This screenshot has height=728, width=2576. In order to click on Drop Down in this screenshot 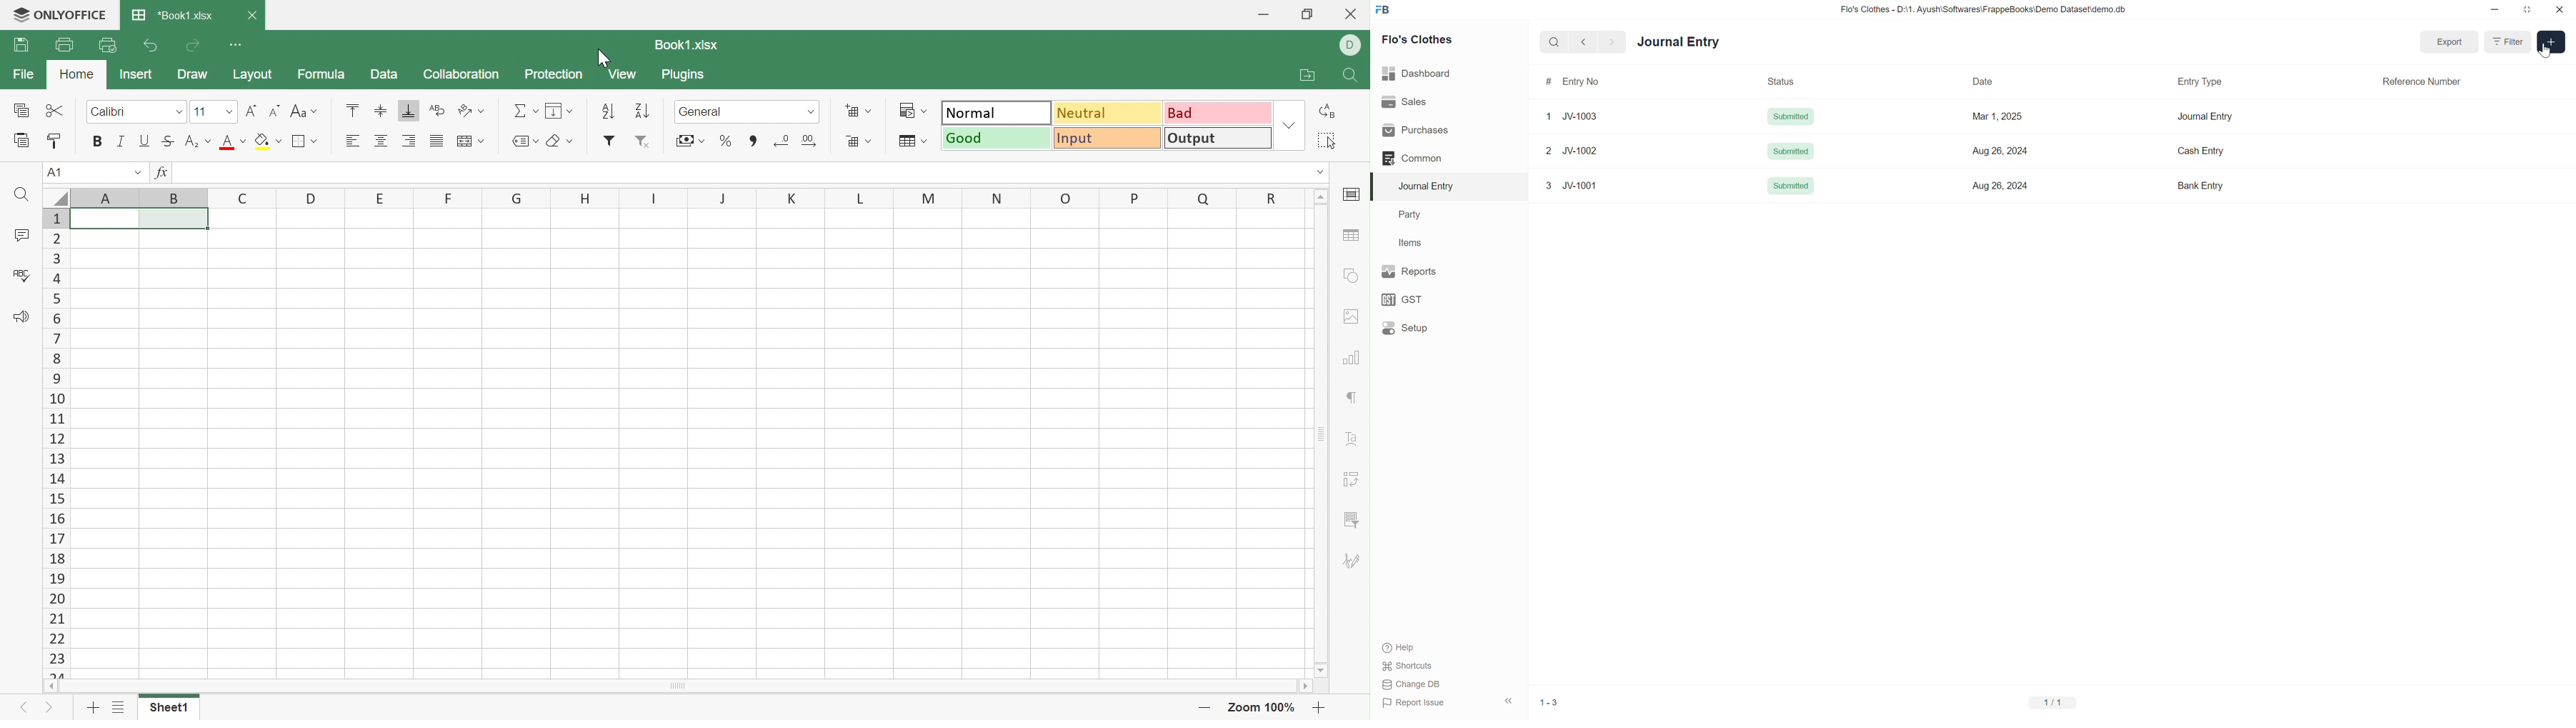, I will do `click(141, 172)`.